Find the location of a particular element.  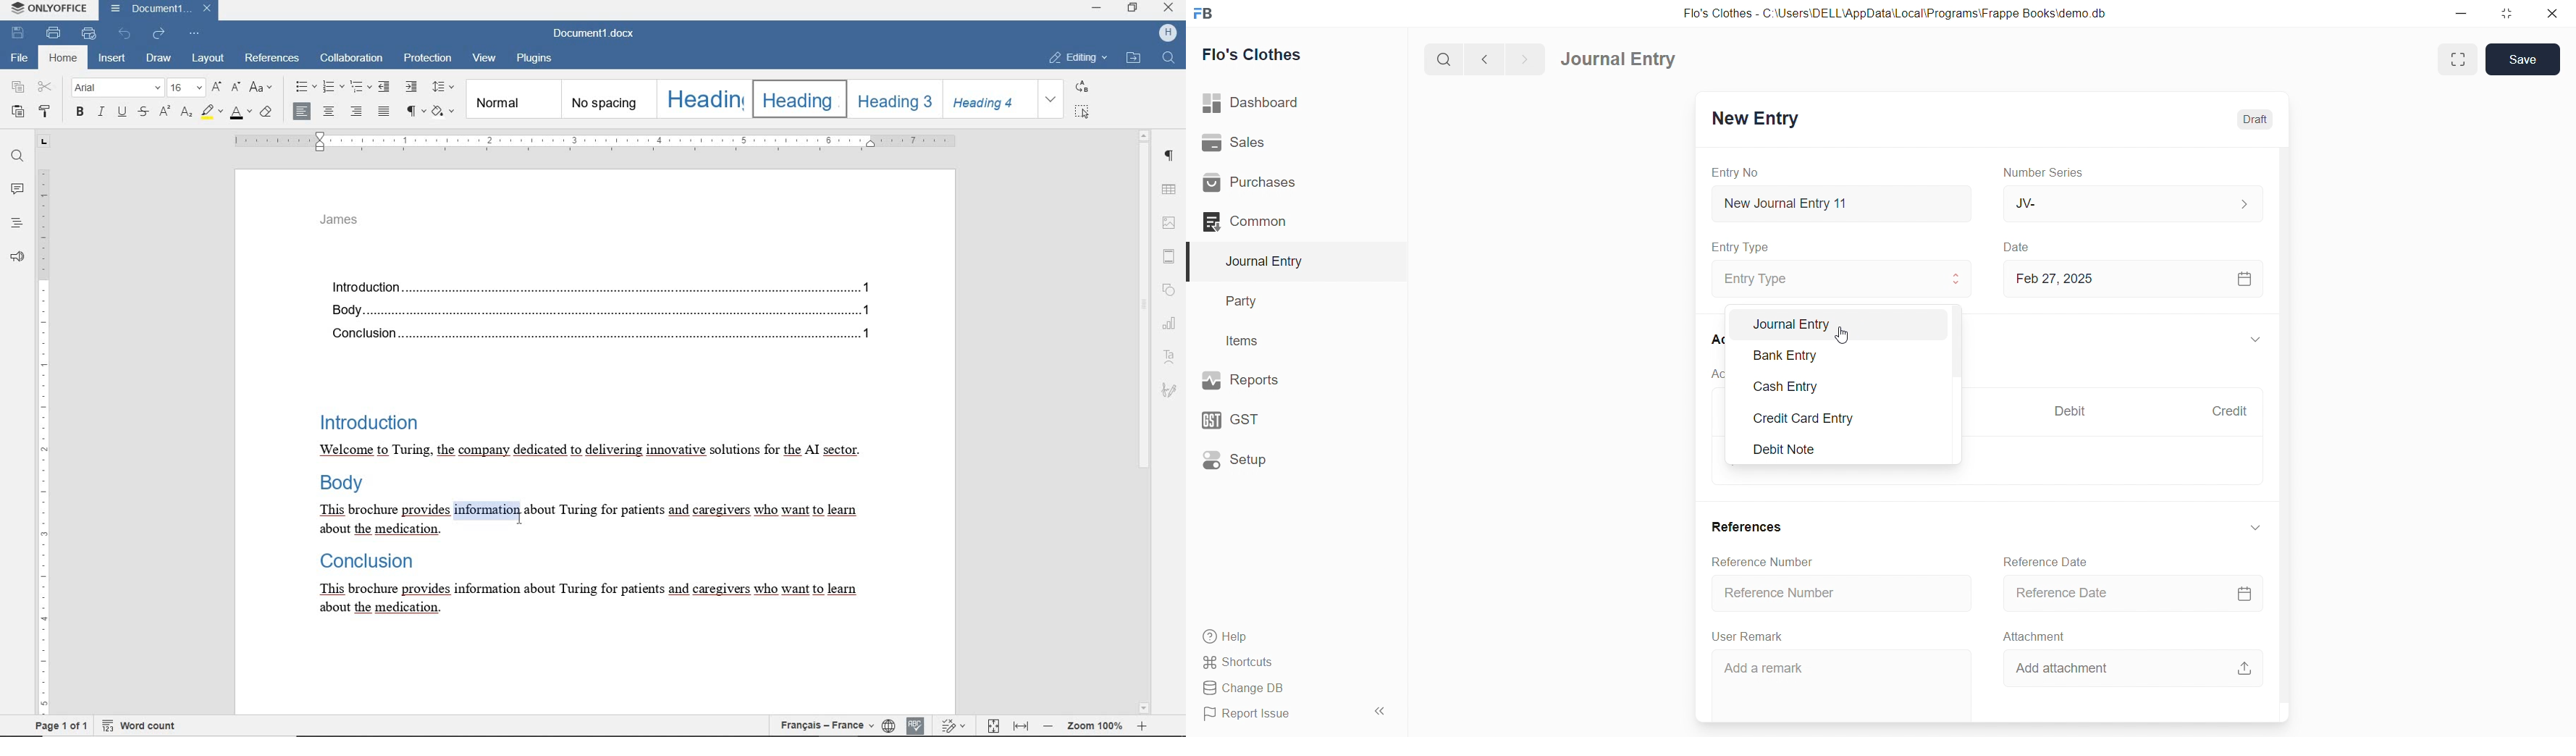

TEXT ART is located at coordinates (1170, 356).